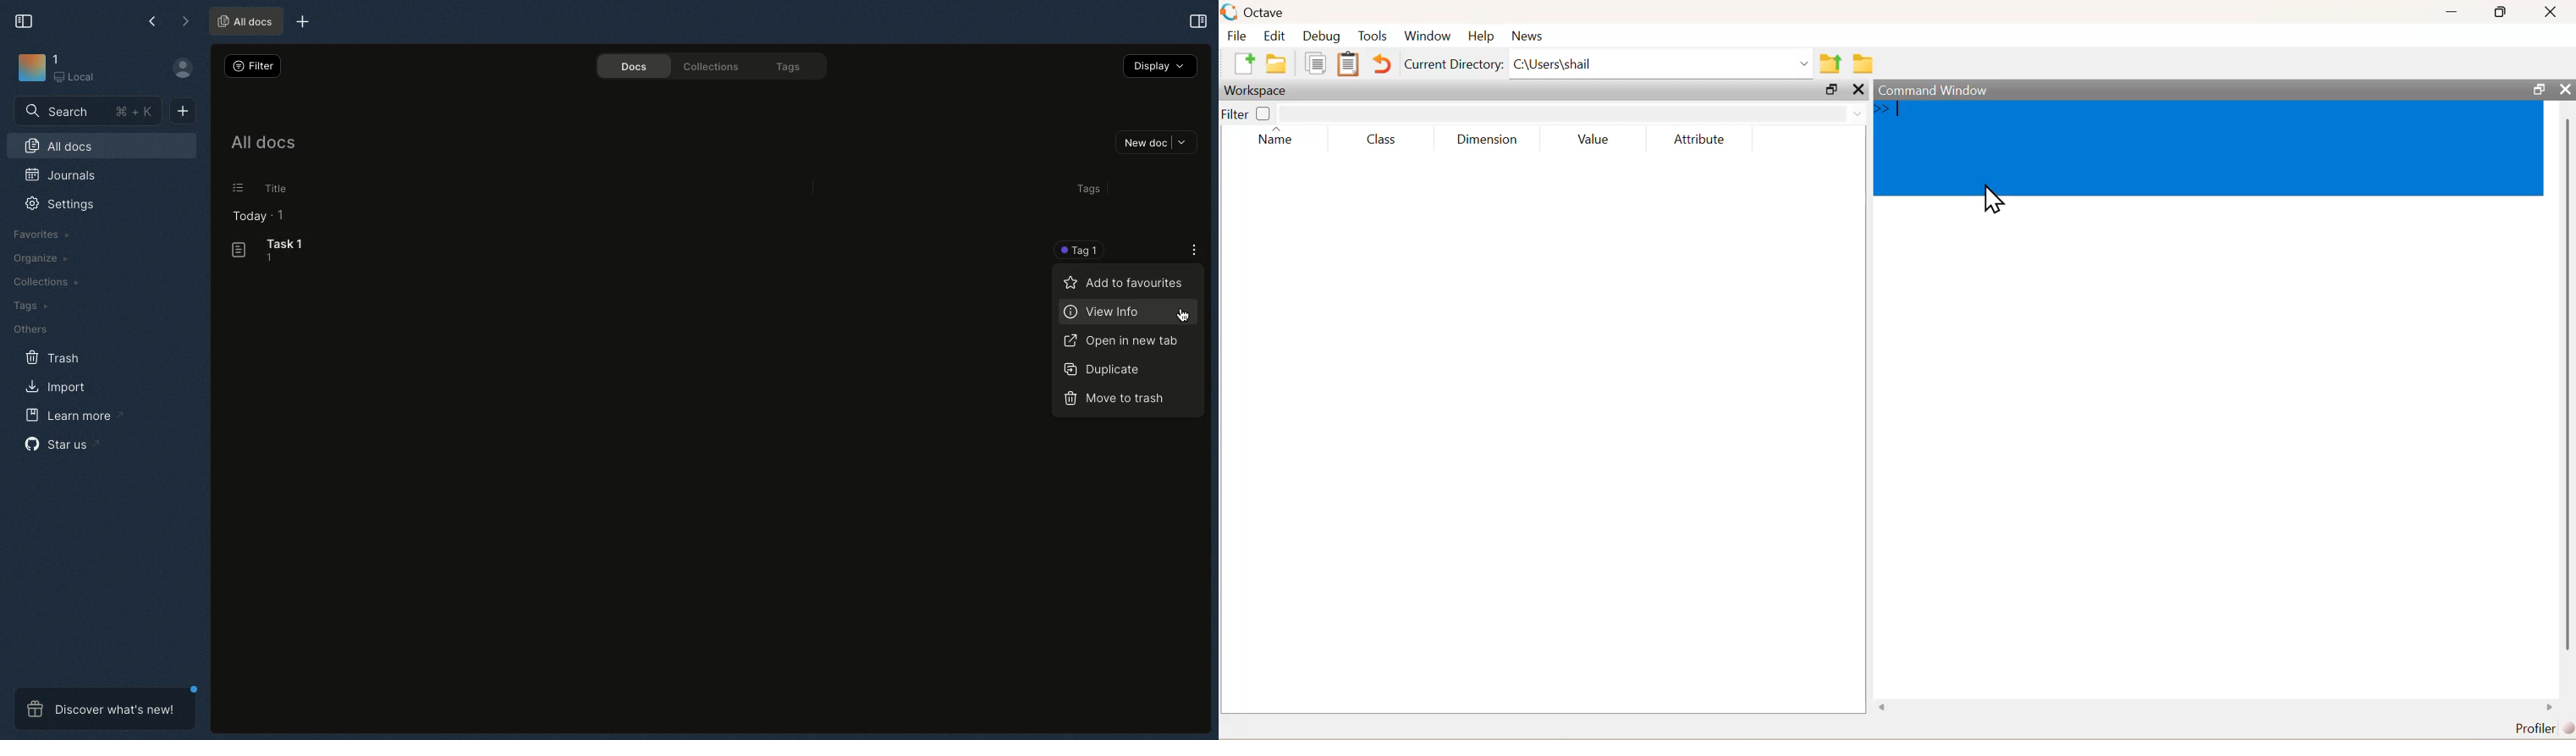 The width and height of the screenshot is (2576, 756). Describe the element at coordinates (1276, 139) in the screenshot. I see `name` at that location.